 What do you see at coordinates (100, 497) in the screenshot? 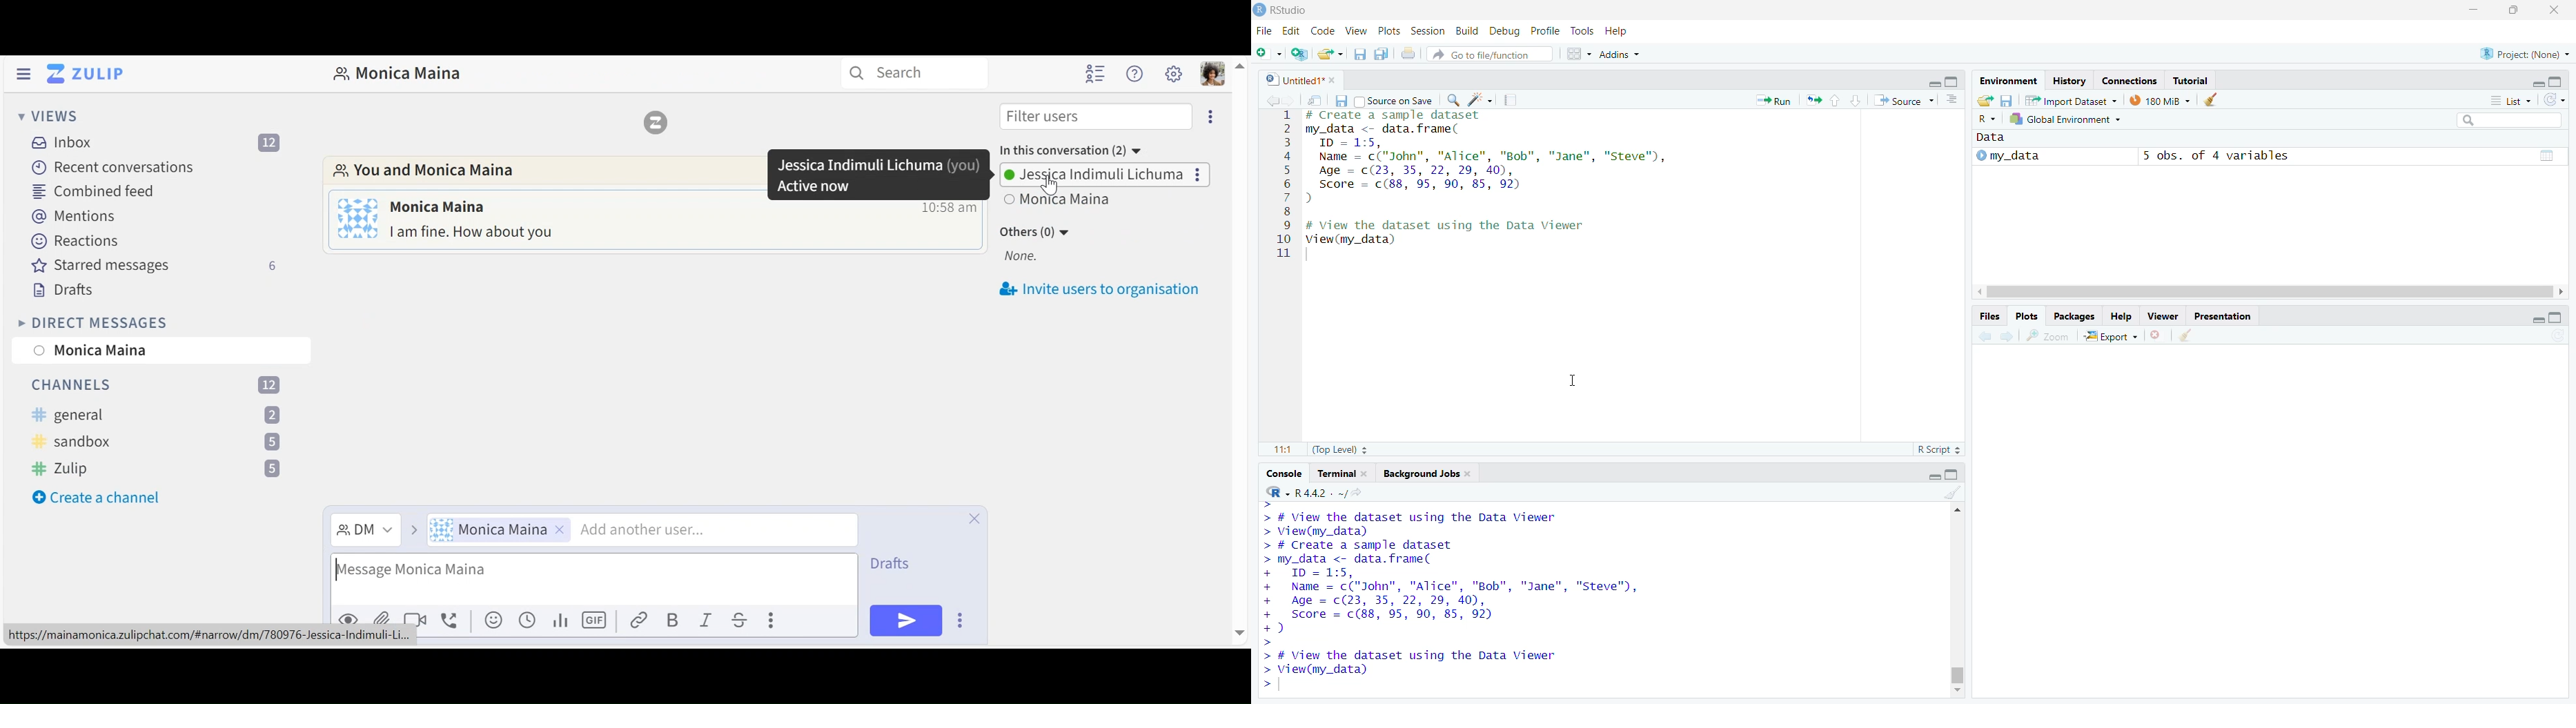
I see `create a channle` at bounding box center [100, 497].